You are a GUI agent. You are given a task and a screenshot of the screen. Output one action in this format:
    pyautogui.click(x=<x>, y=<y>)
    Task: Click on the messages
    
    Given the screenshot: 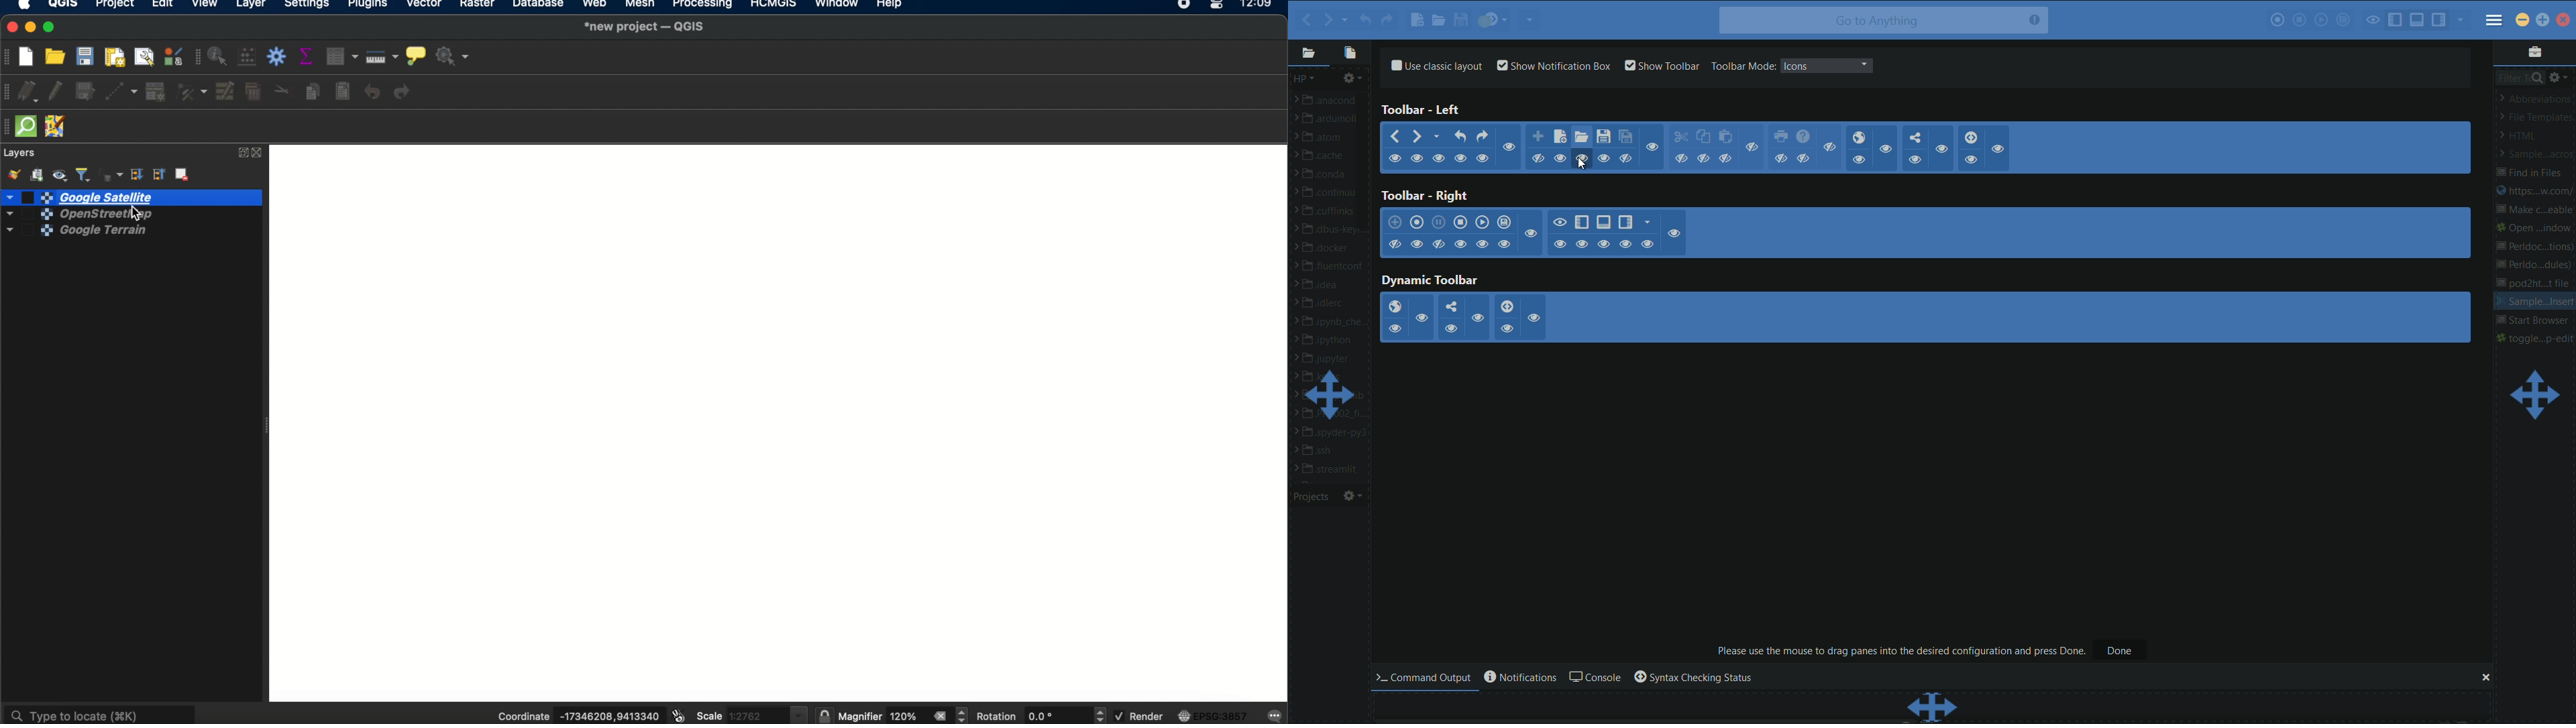 What is the action you would take?
    pyautogui.click(x=1275, y=715)
    